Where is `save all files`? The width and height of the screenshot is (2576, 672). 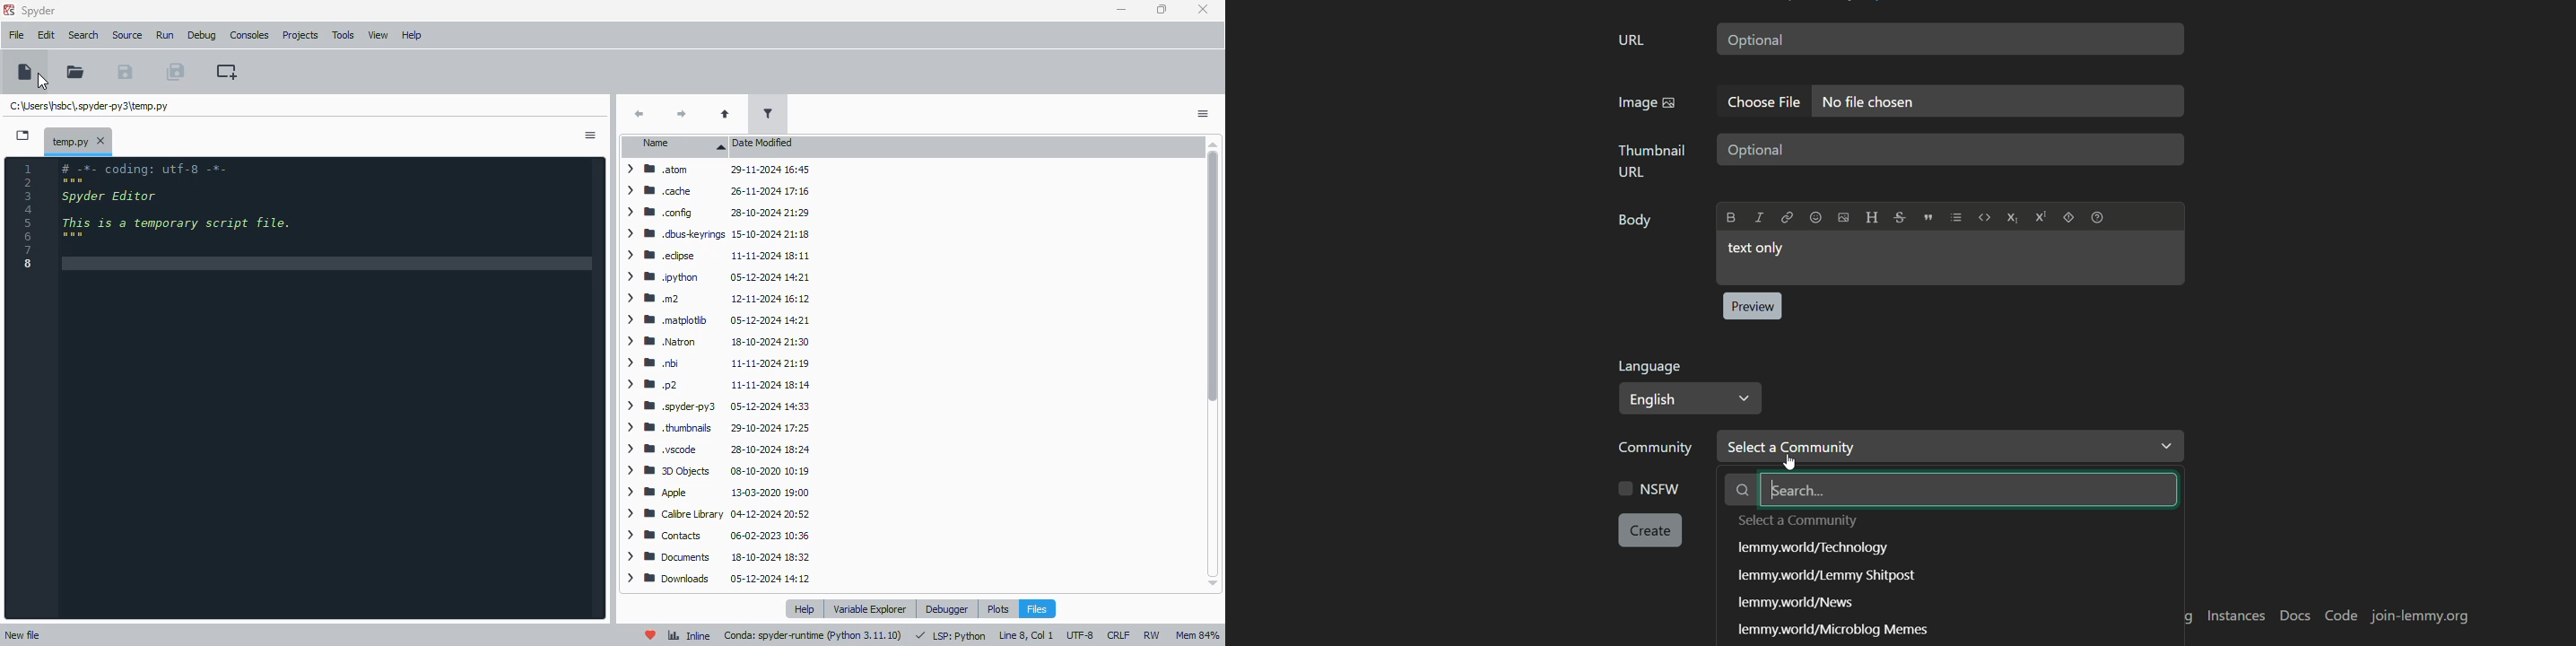
save all files is located at coordinates (176, 71).